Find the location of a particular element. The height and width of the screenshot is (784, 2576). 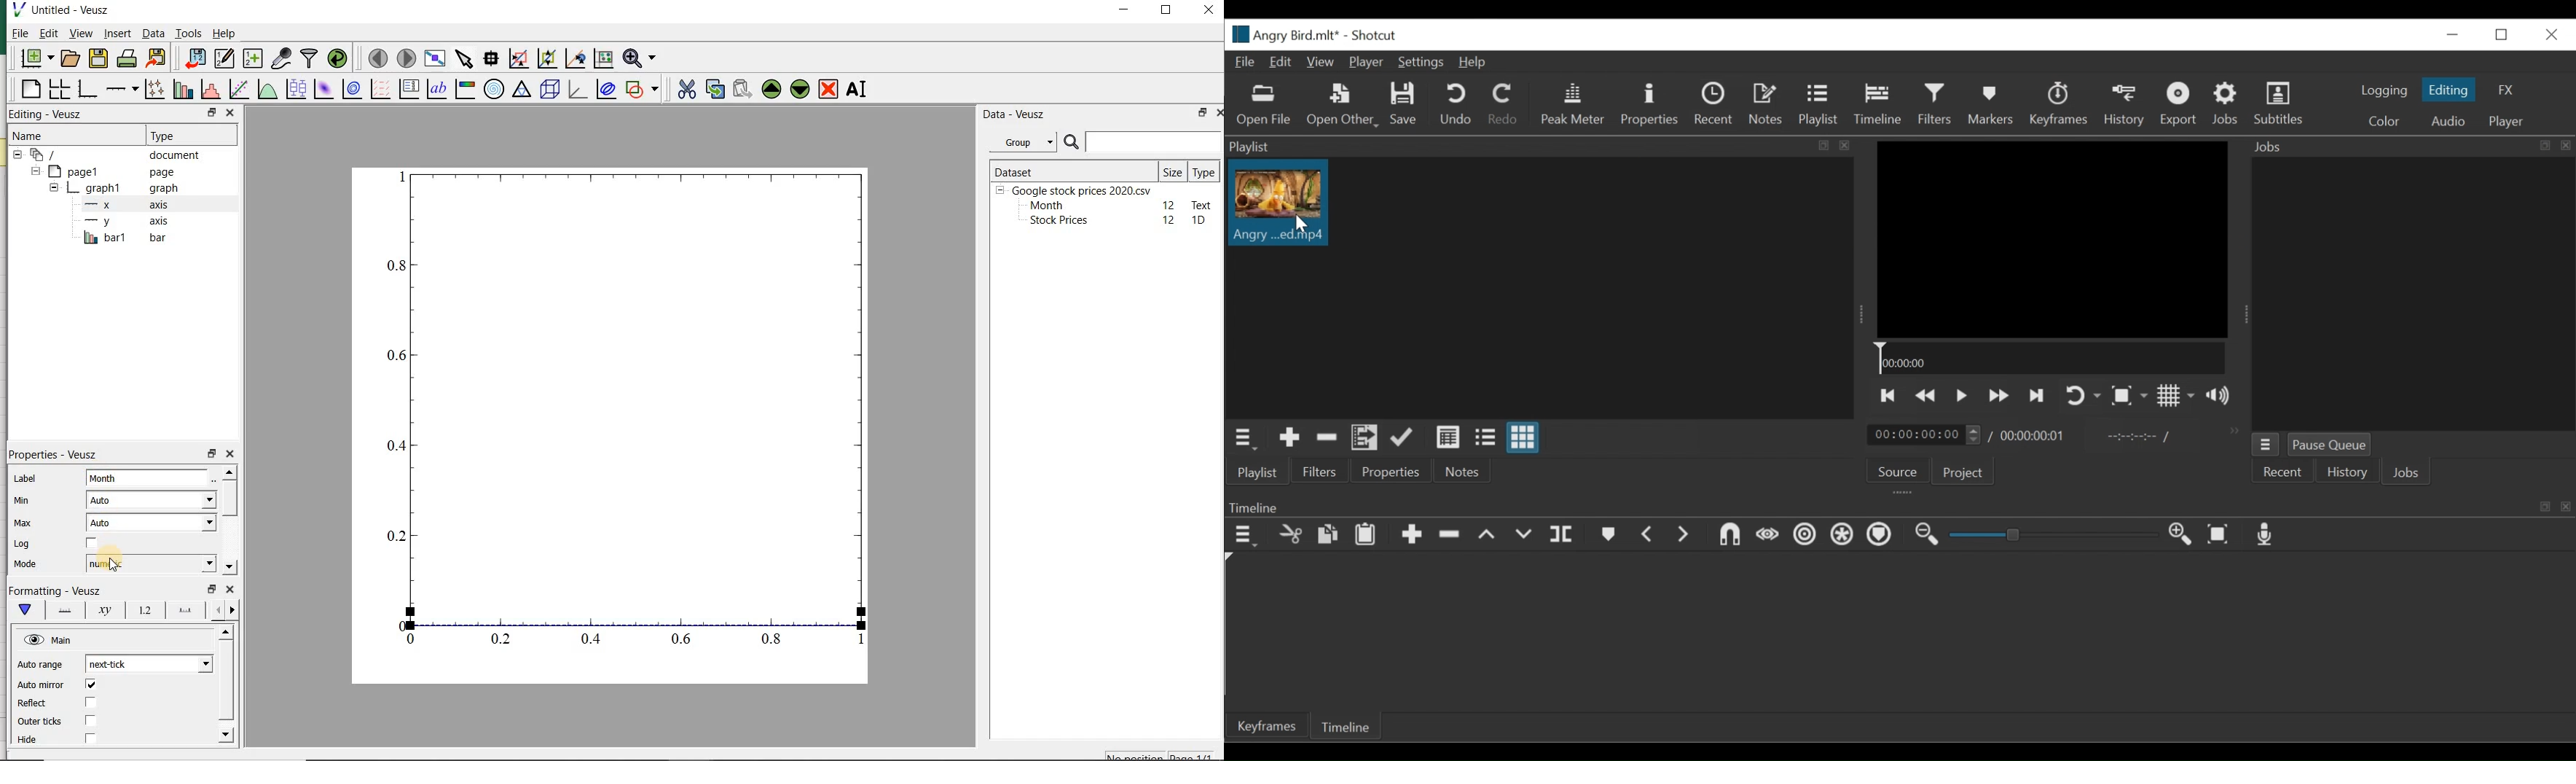

remove the selected widget is located at coordinates (829, 89).